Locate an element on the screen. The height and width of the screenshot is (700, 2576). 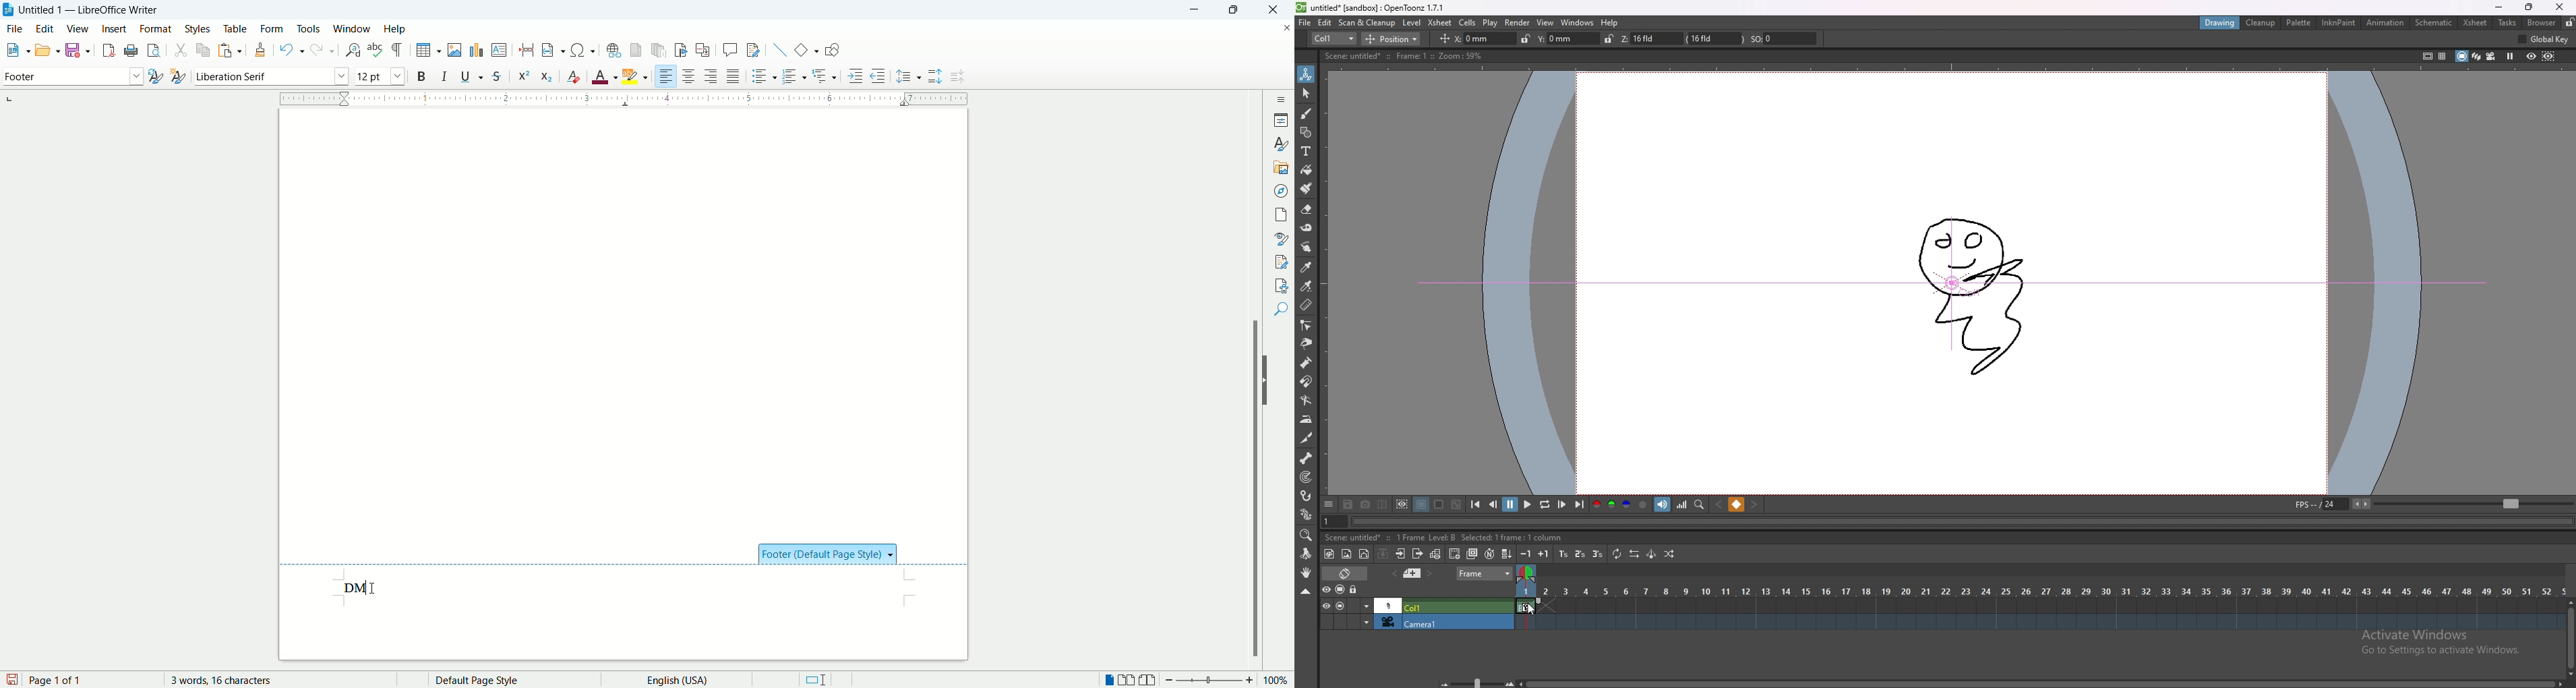
edit is located at coordinates (47, 28).